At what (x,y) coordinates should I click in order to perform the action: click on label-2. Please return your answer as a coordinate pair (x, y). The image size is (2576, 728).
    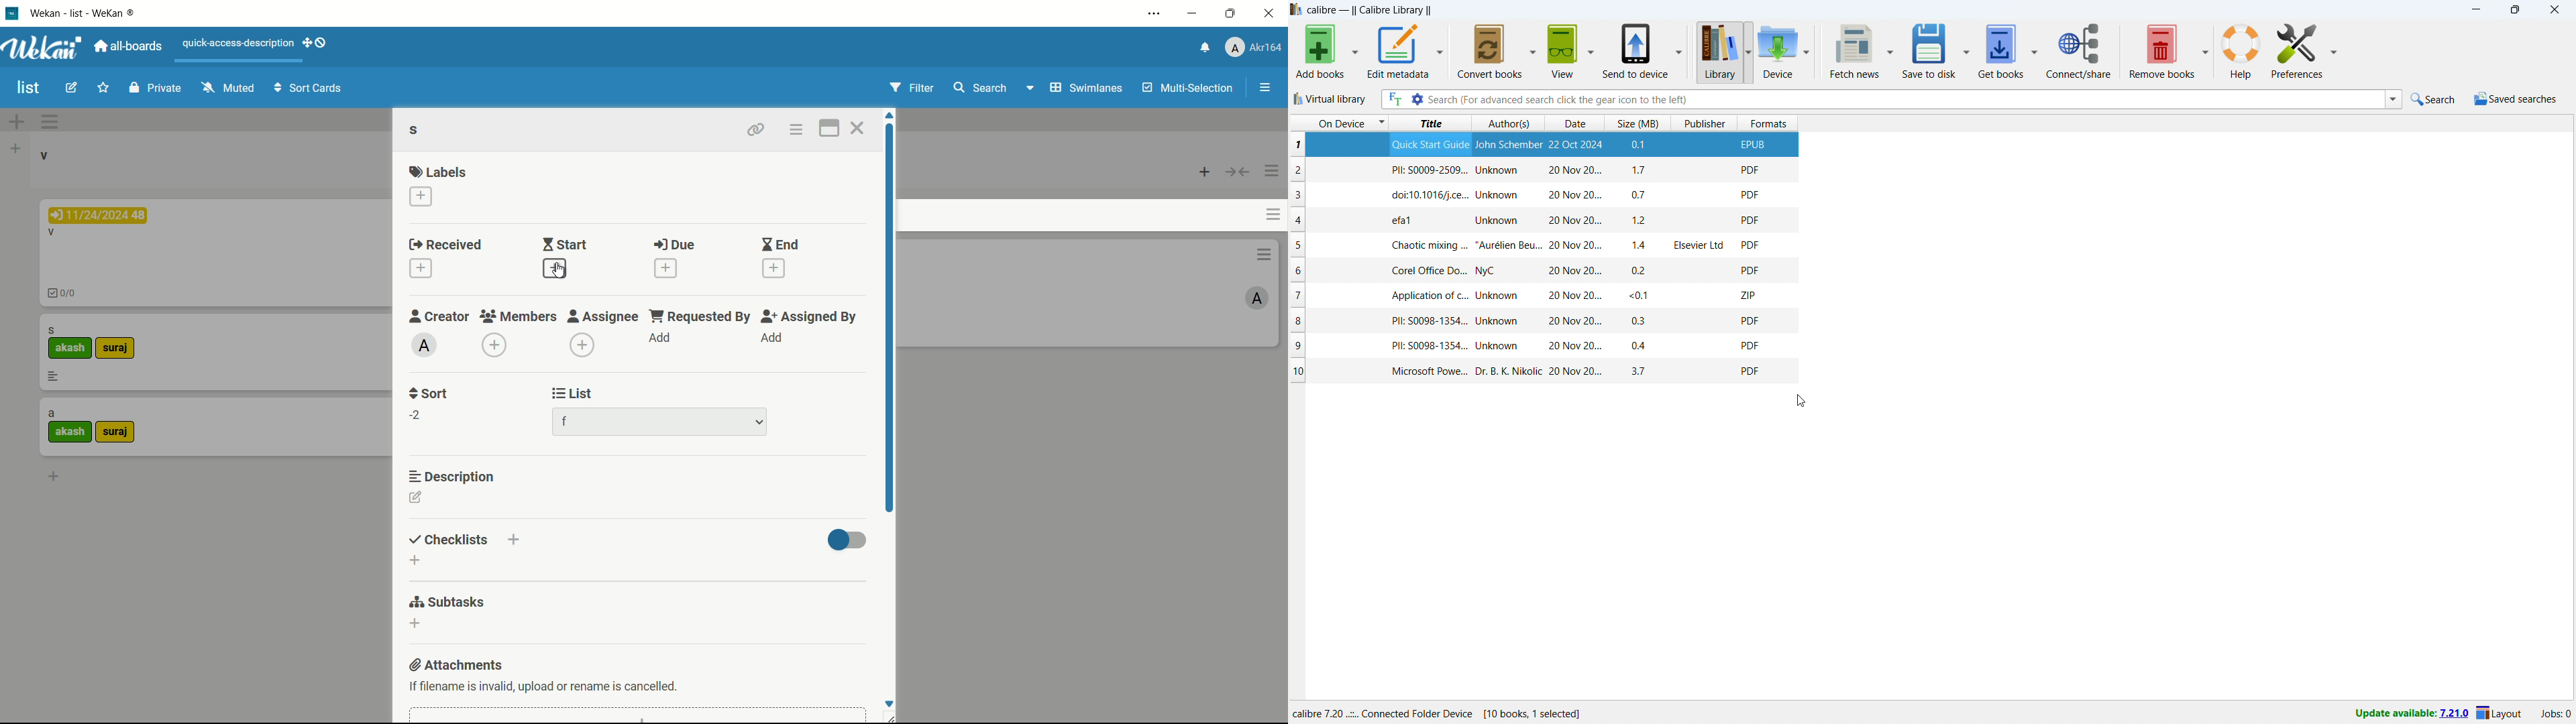
    Looking at the image, I should click on (116, 349).